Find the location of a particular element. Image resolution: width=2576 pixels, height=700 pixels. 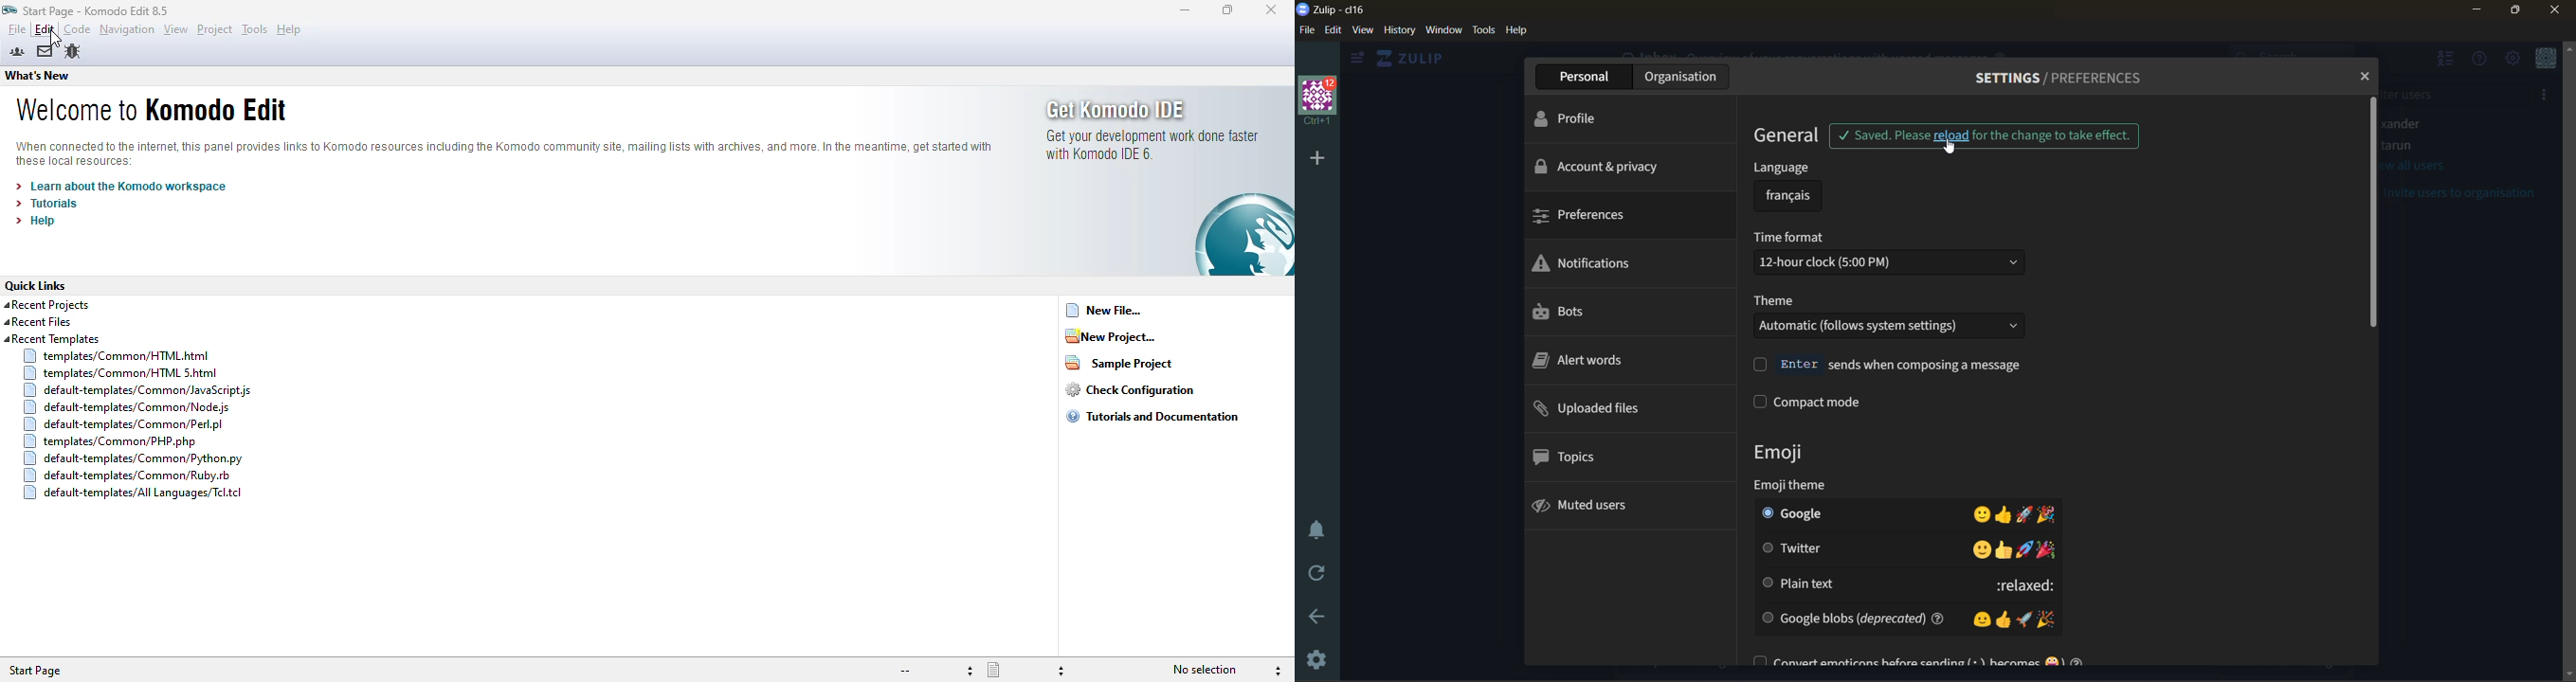

muted users is located at coordinates (1602, 506).